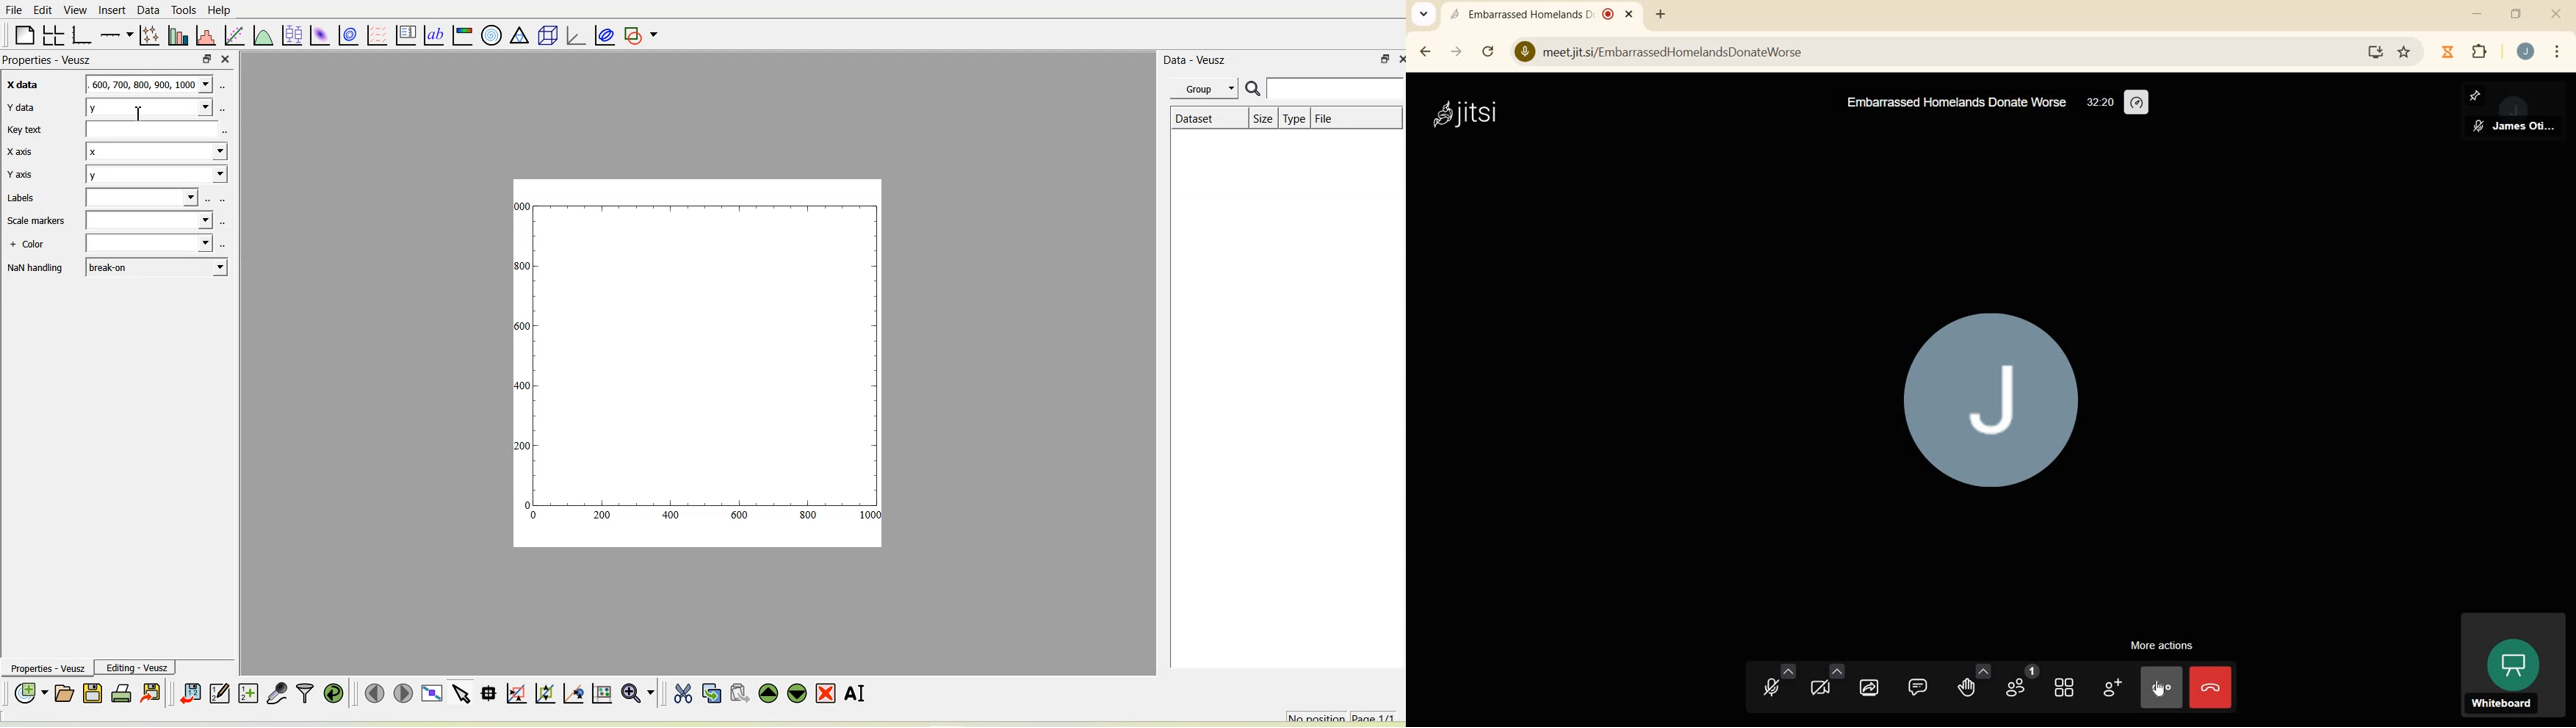 This screenshot has height=728, width=2576. Describe the element at coordinates (638, 694) in the screenshot. I see `Zoom functions menu` at that location.